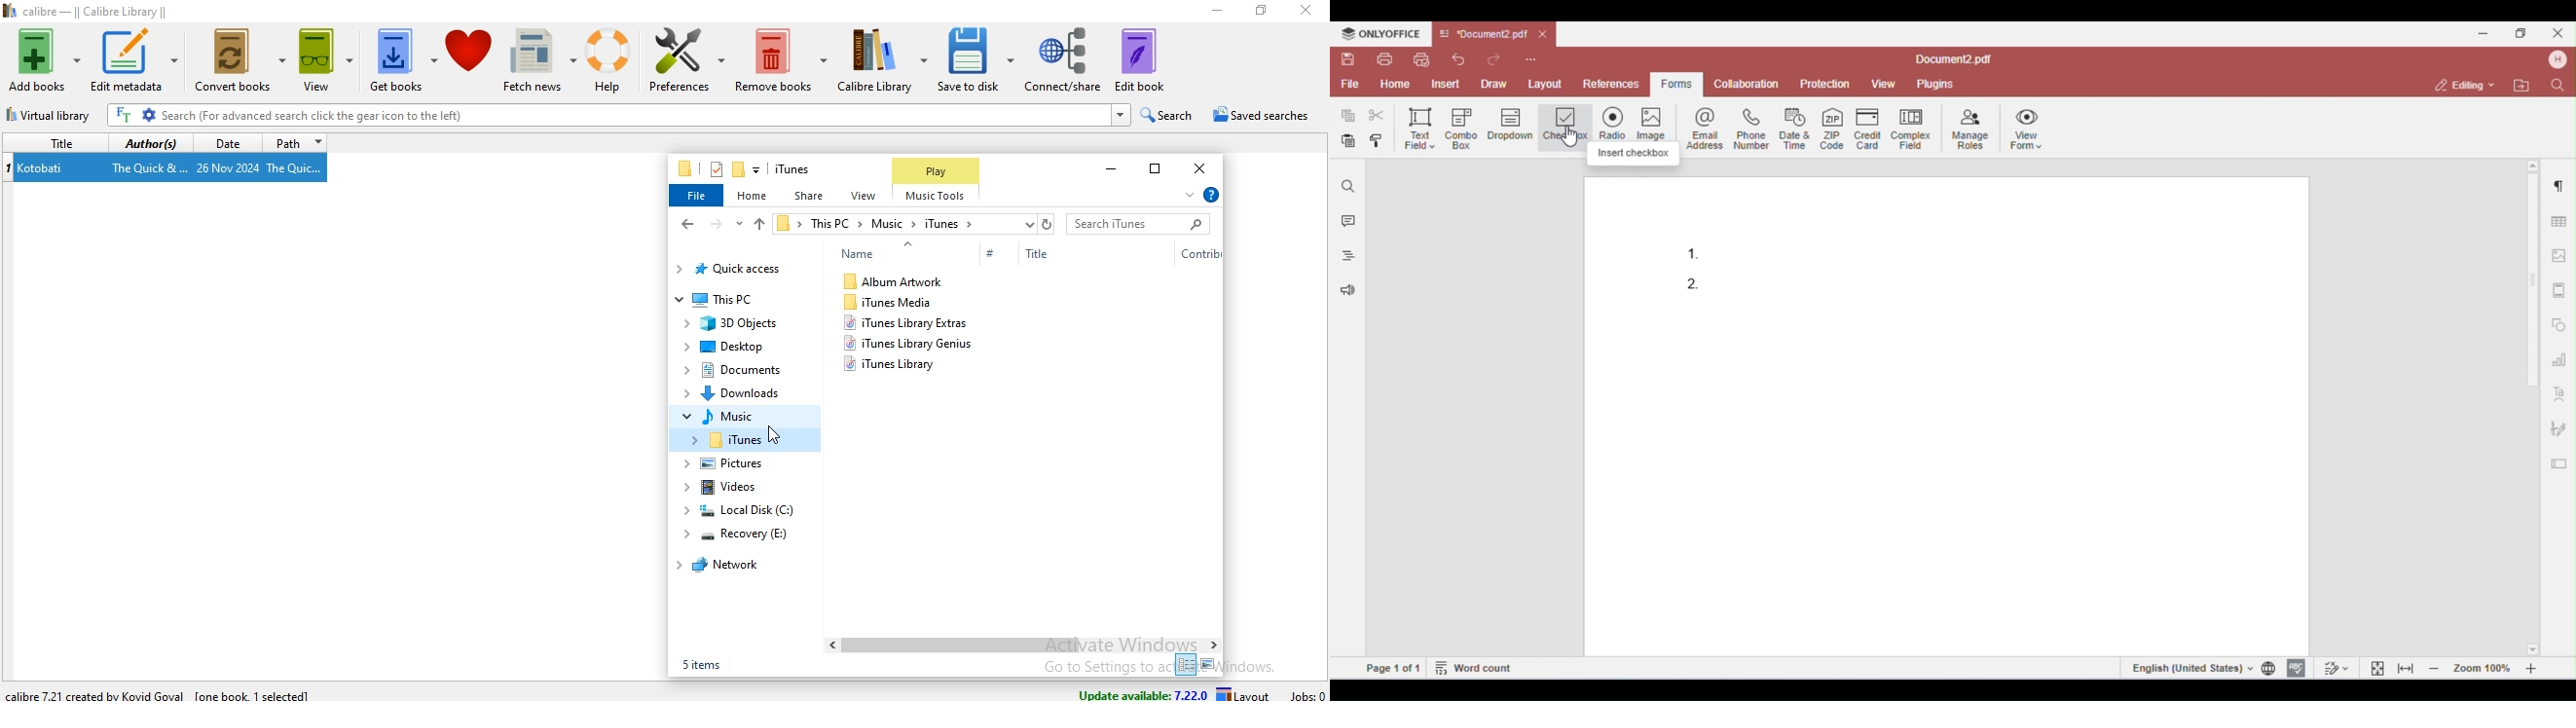  What do you see at coordinates (808, 196) in the screenshot?
I see `share` at bounding box center [808, 196].